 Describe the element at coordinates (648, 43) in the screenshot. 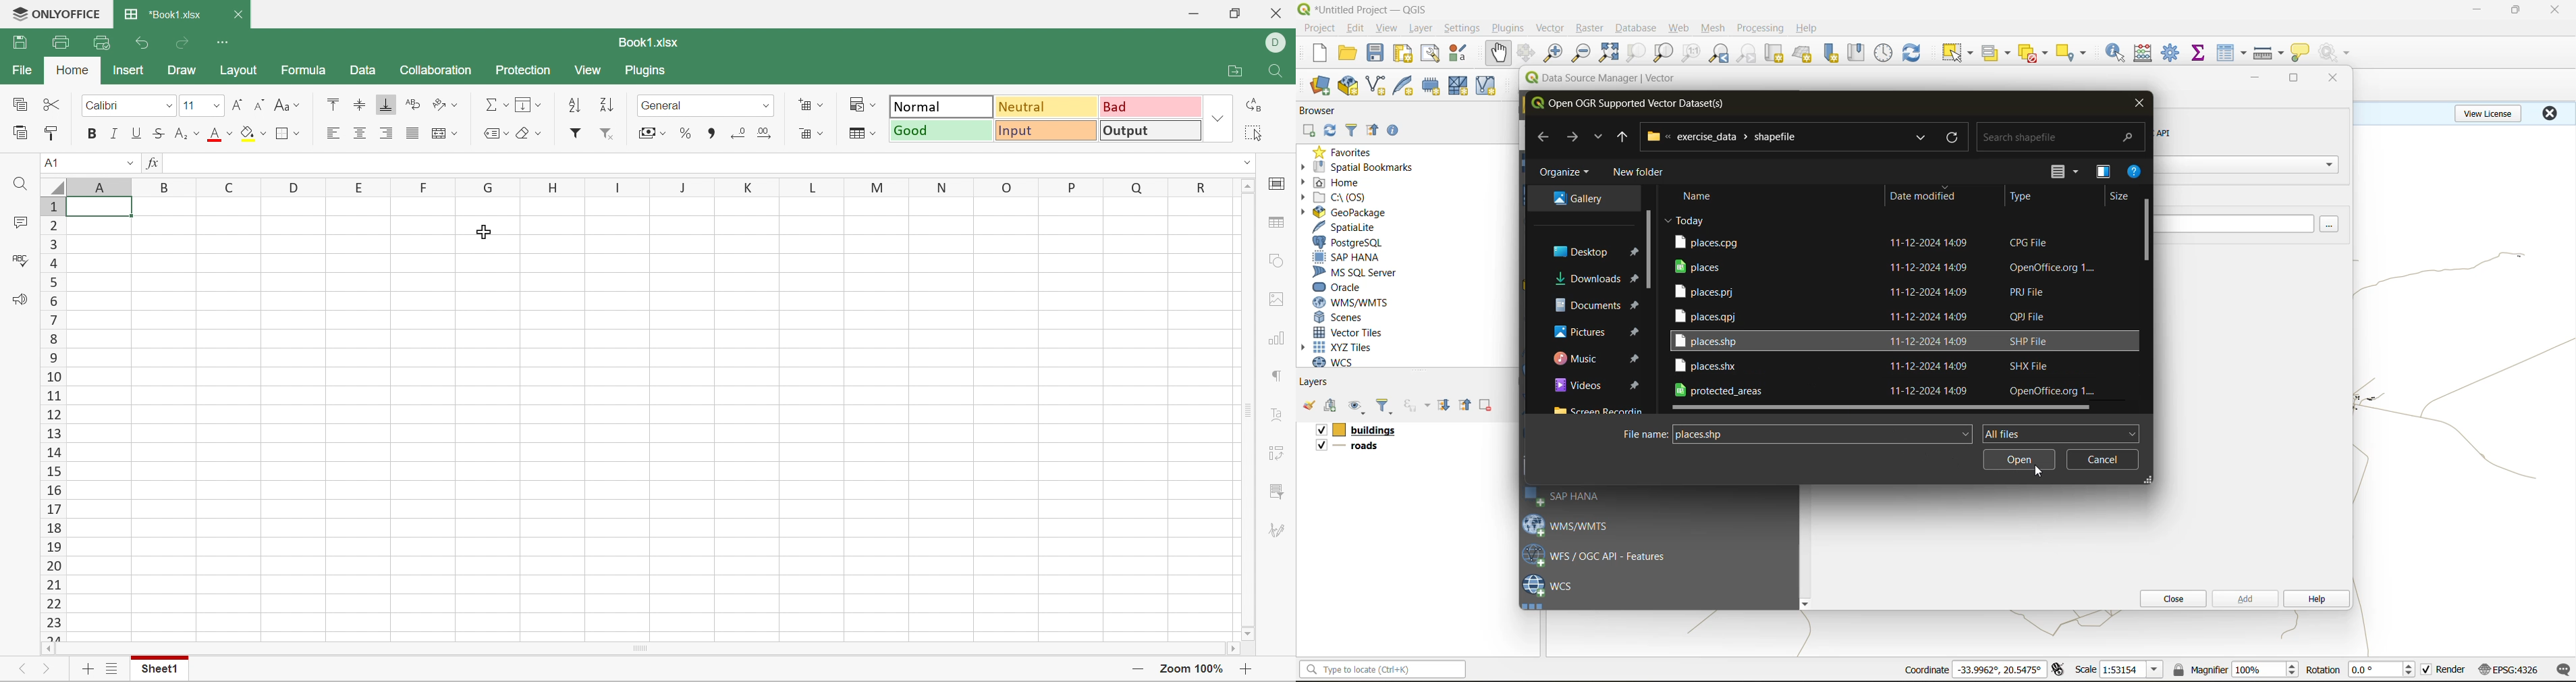

I see `Book1.xlsx` at that location.